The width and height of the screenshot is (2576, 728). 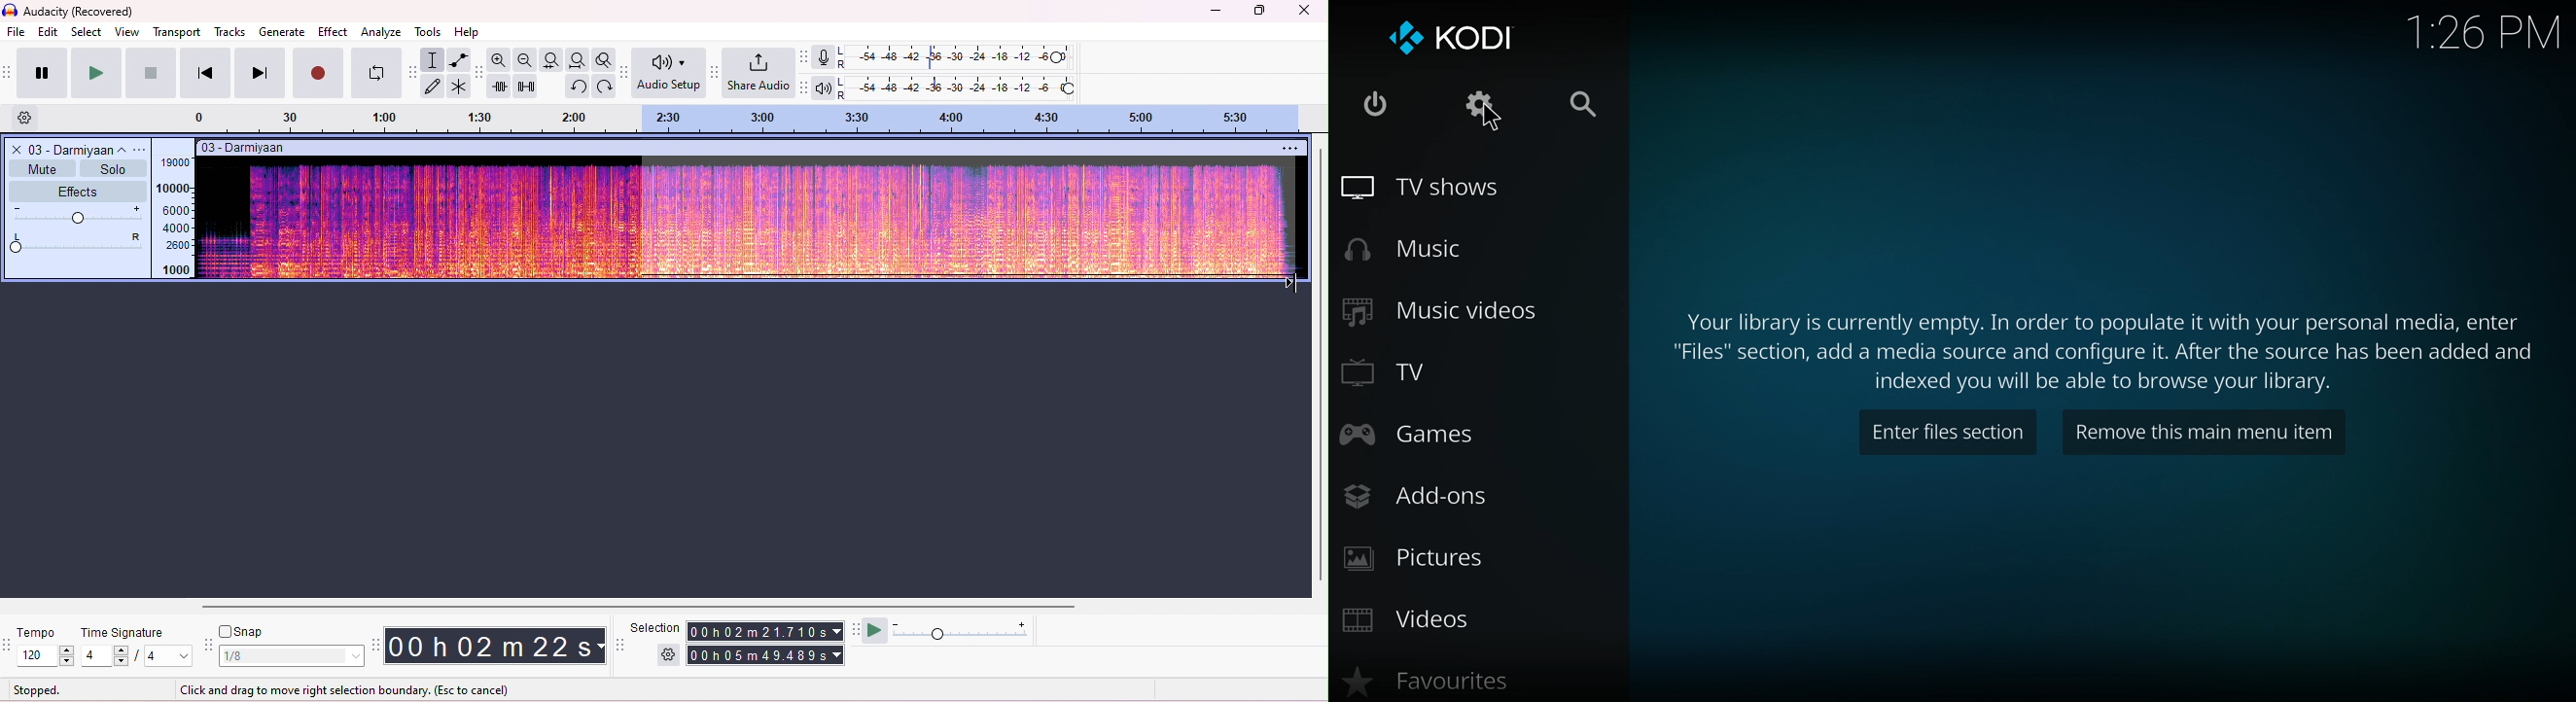 I want to click on select snap, so click(x=293, y=656).